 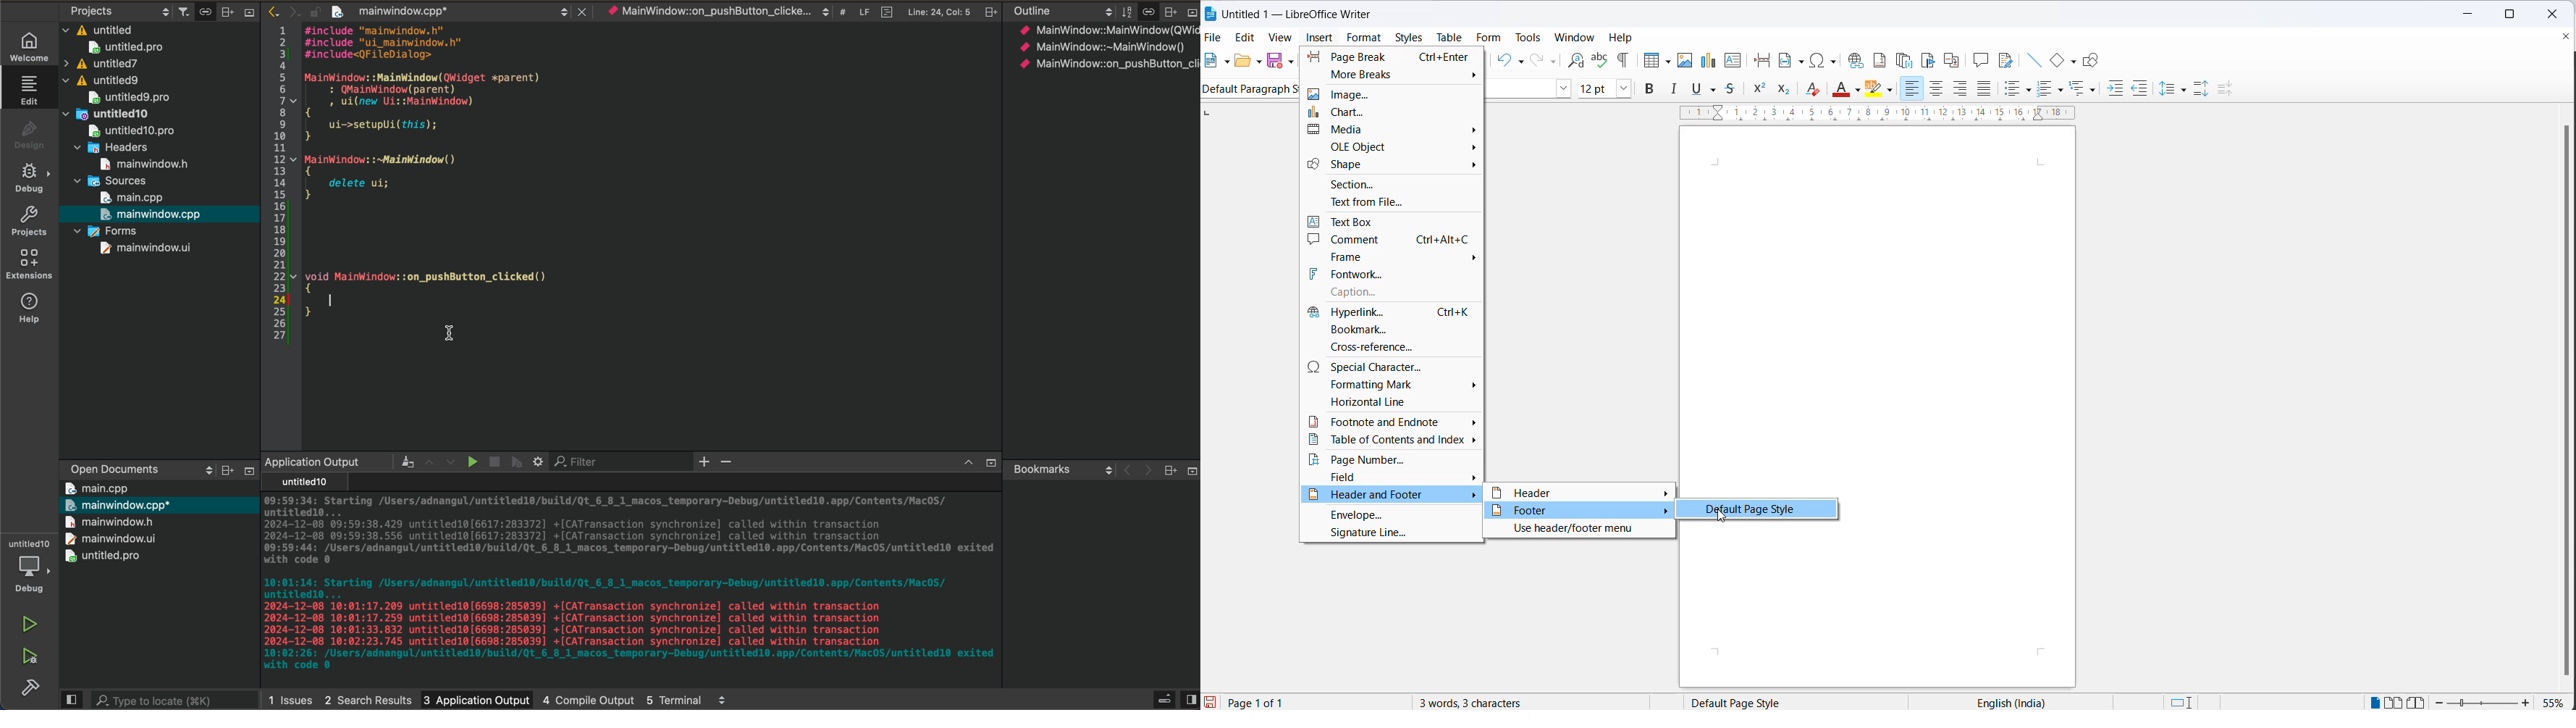 What do you see at coordinates (2096, 60) in the screenshot?
I see `show draw functions` at bounding box center [2096, 60].